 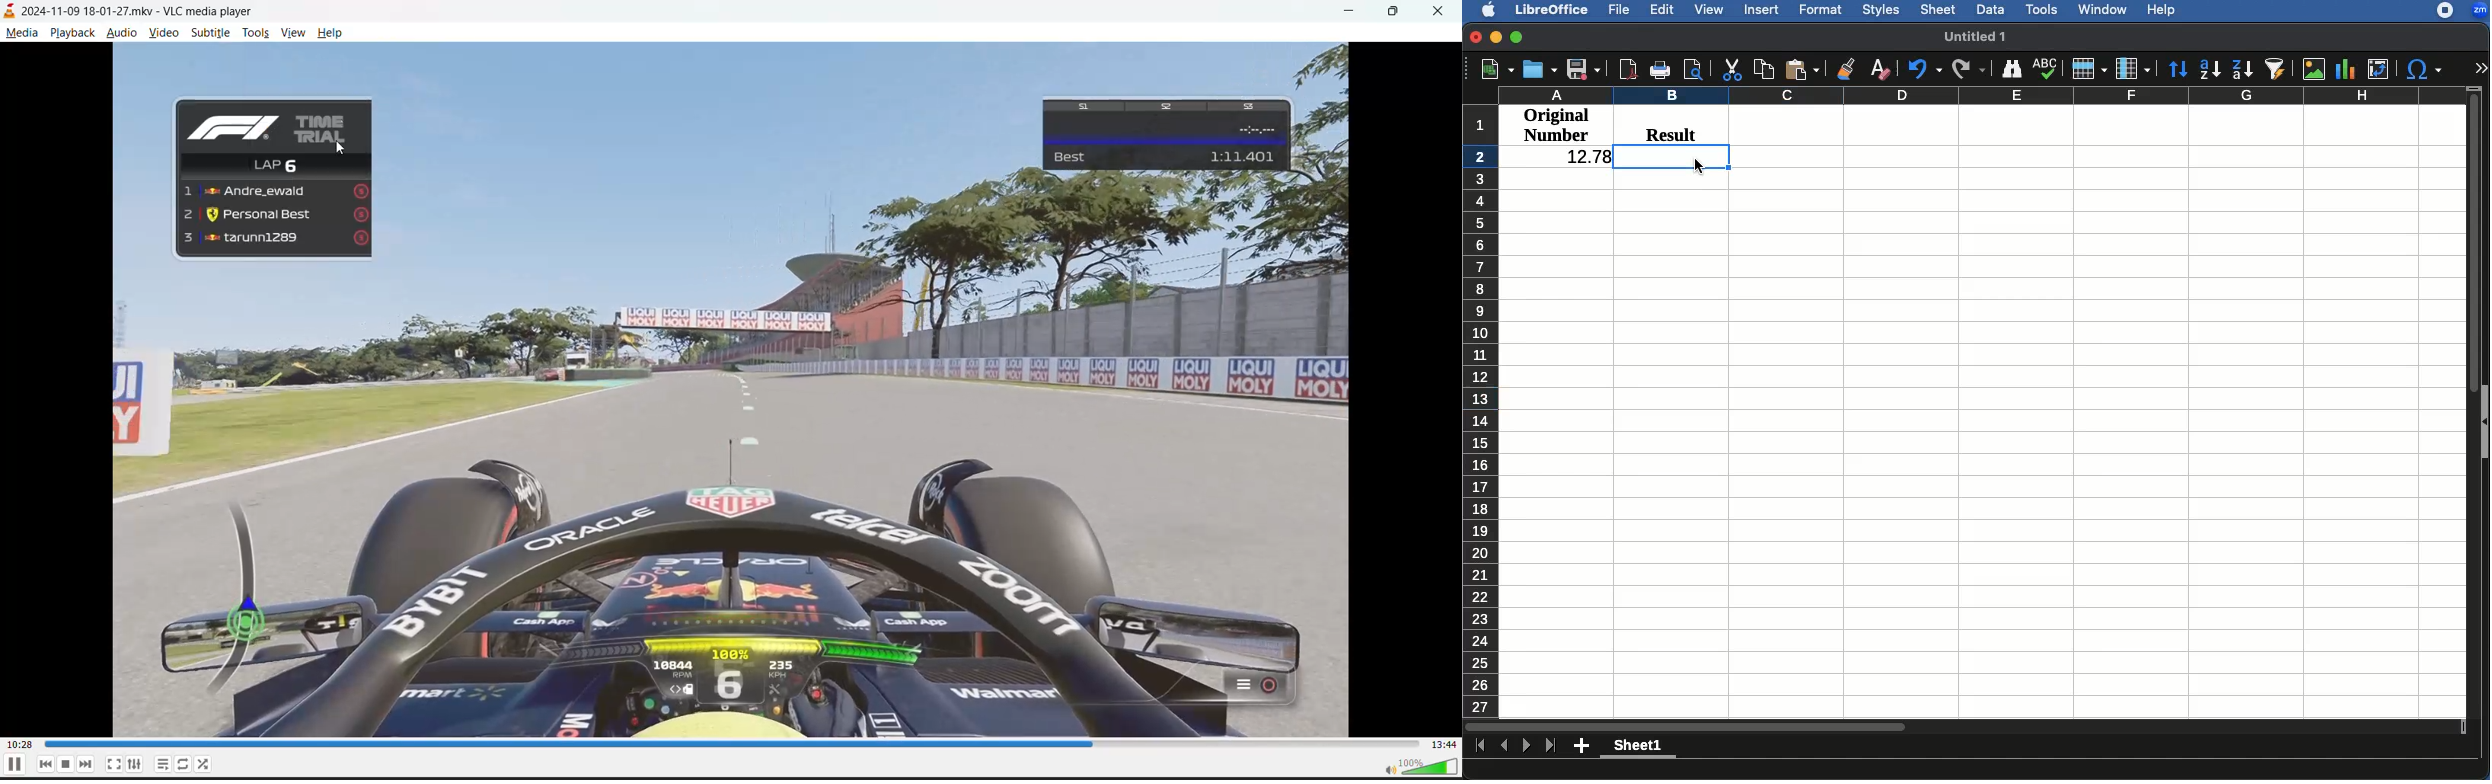 What do you see at coordinates (268, 165) in the screenshot?
I see `Lap6` at bounding box center [268, 165].